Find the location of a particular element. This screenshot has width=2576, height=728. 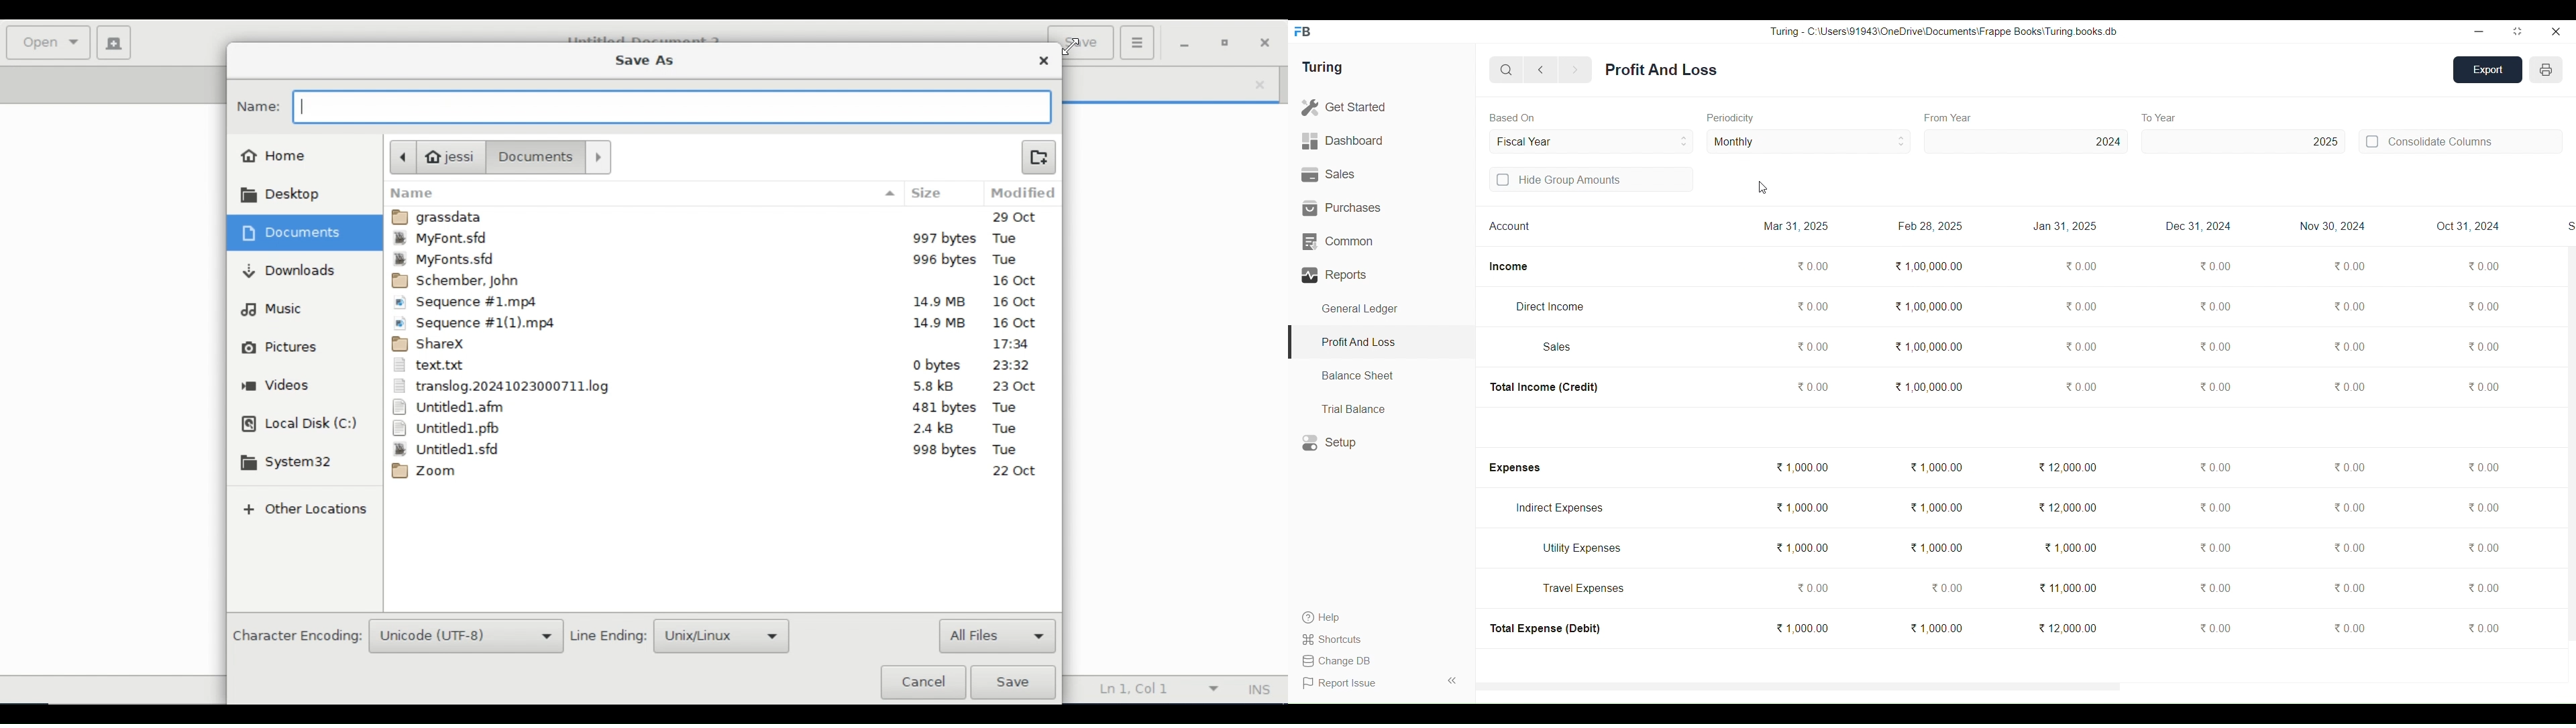

Search is located at coordinates (1507, 70).